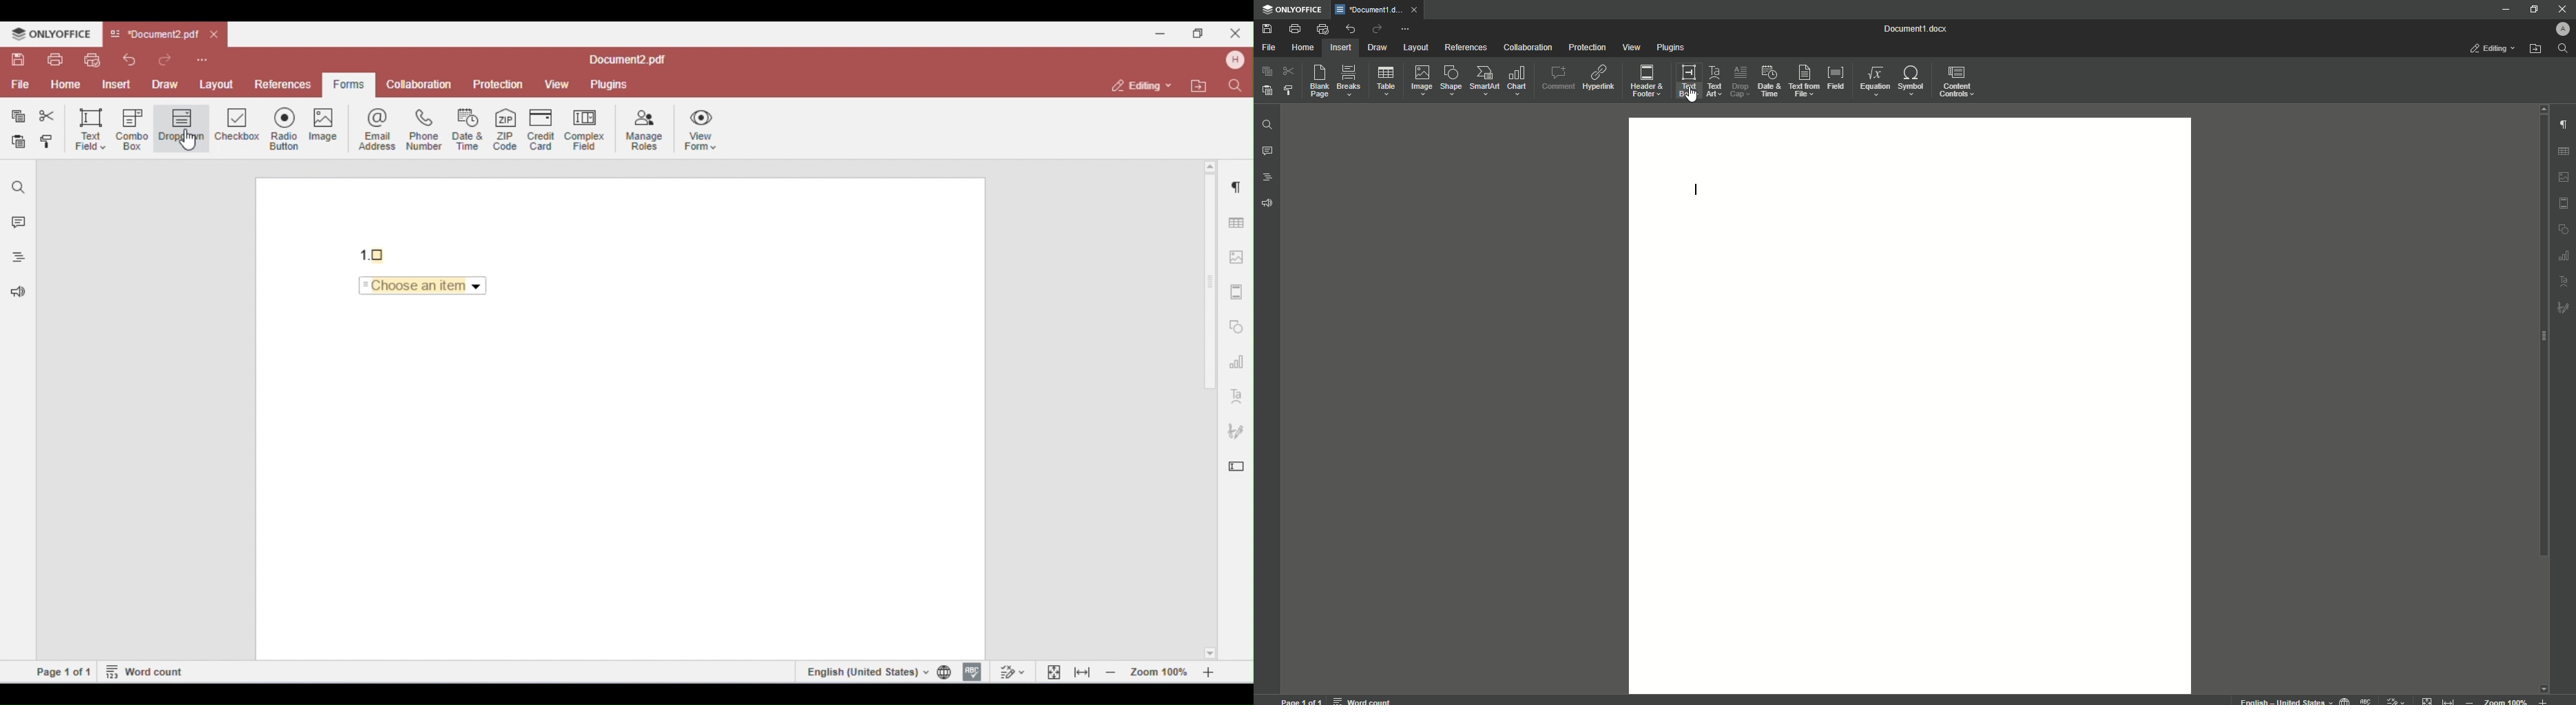 Image resolution: width=2576 pixels, height=728 pixels. What do you see at coordinates (1466, 47) in the screenshot?
I see `References` at bounding box center [1466, 47].